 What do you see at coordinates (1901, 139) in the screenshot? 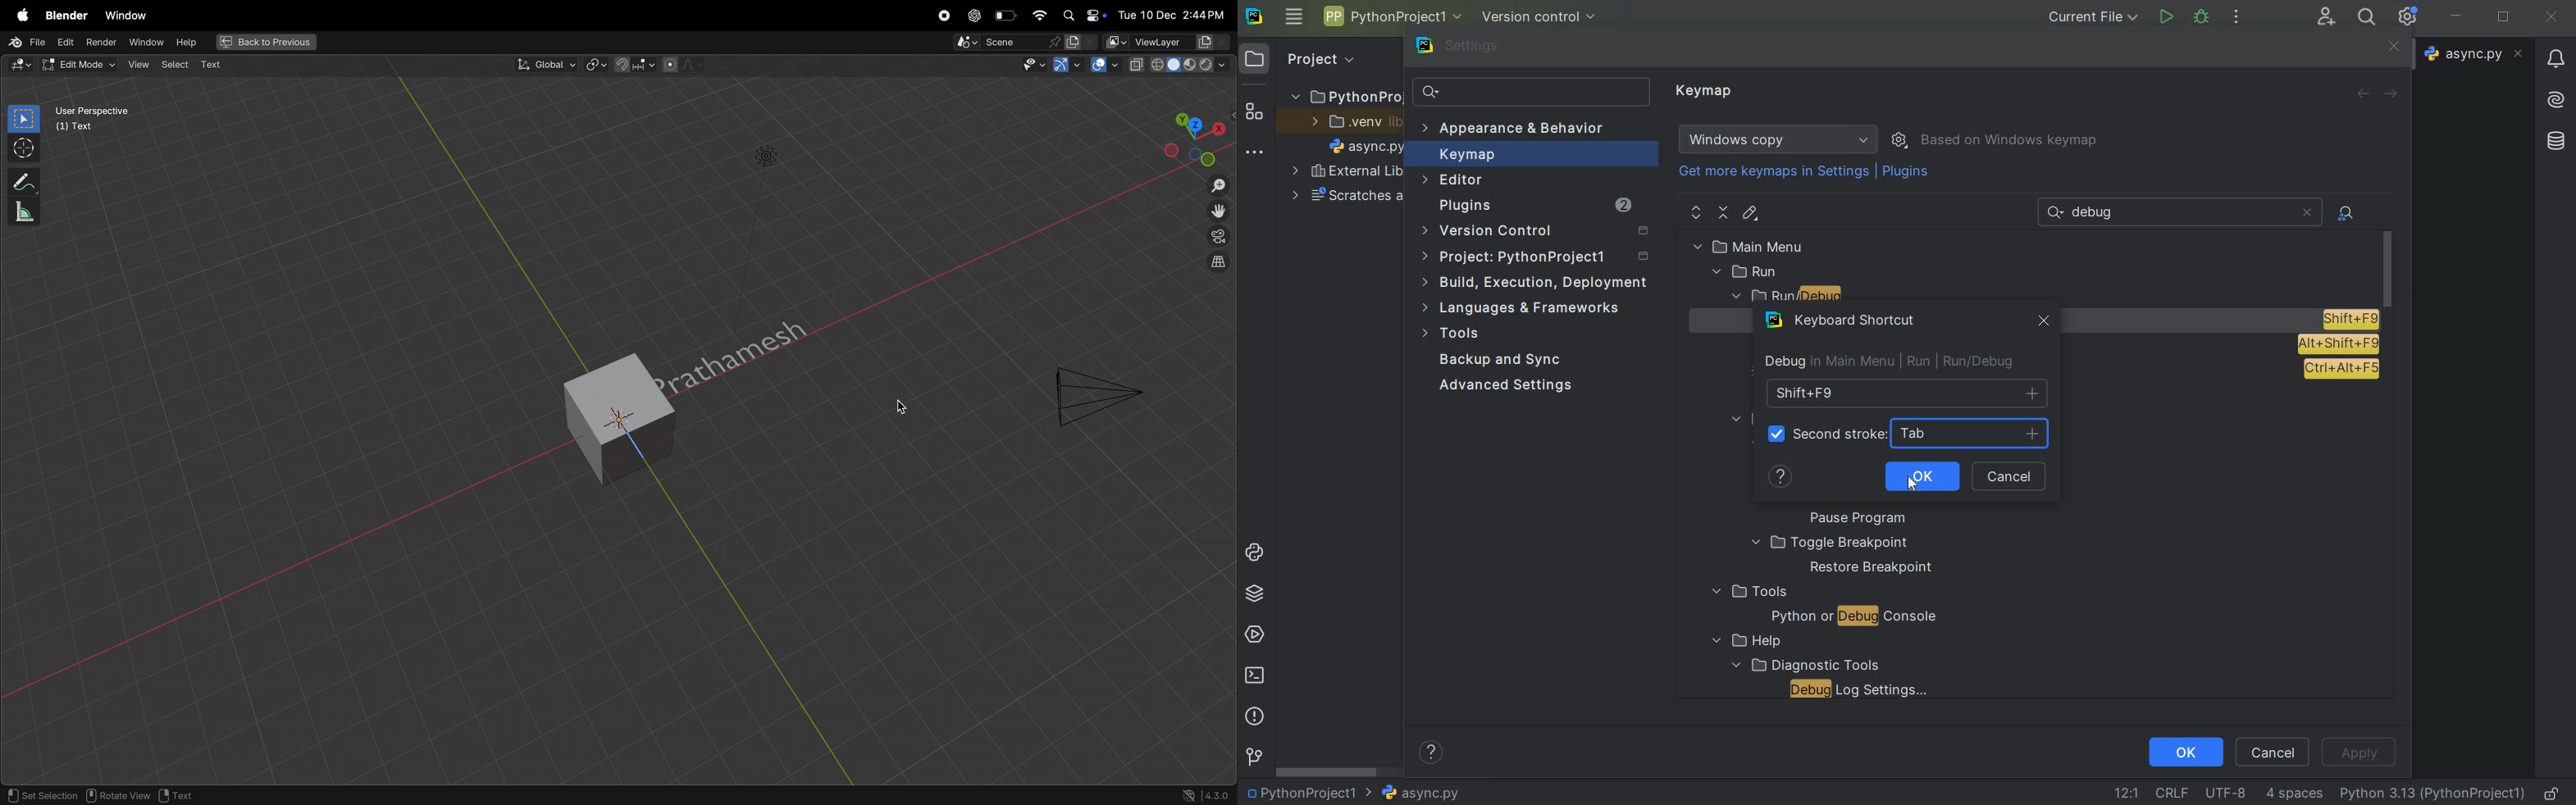
I see `show scheme actions` at bounding box center [1901, 139].